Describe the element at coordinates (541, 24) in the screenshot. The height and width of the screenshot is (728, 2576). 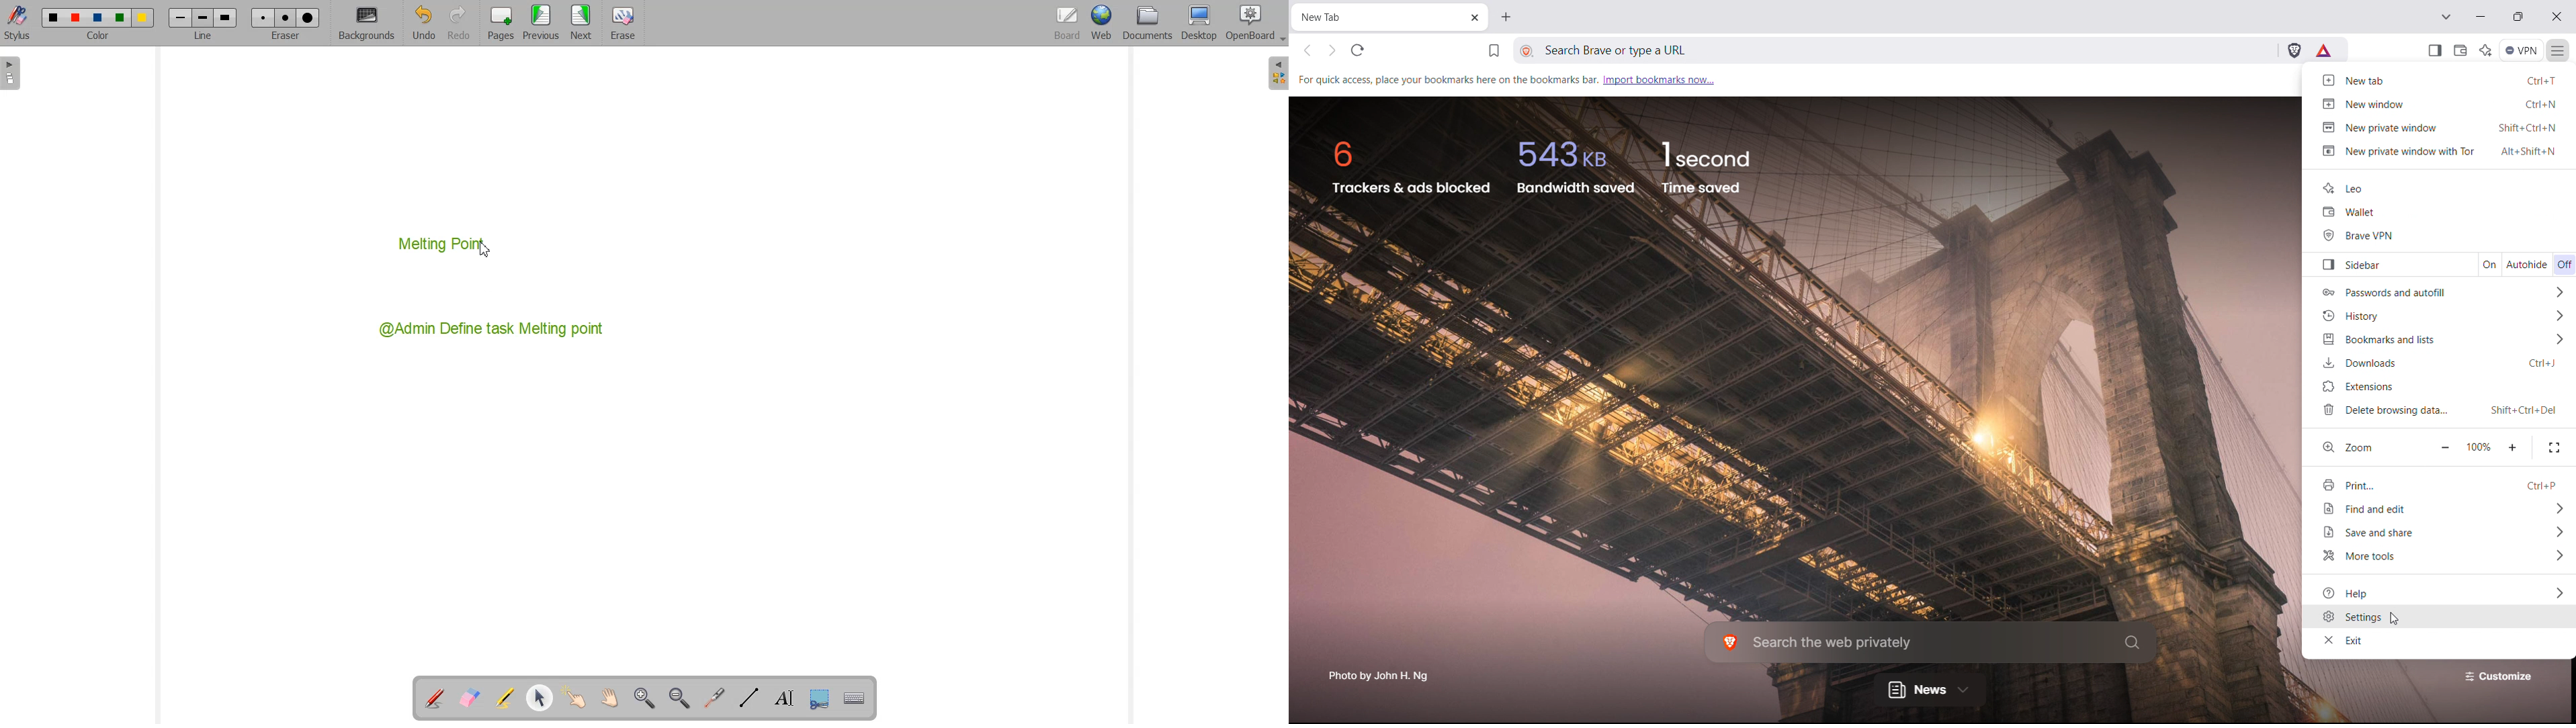
I see `` at that location.